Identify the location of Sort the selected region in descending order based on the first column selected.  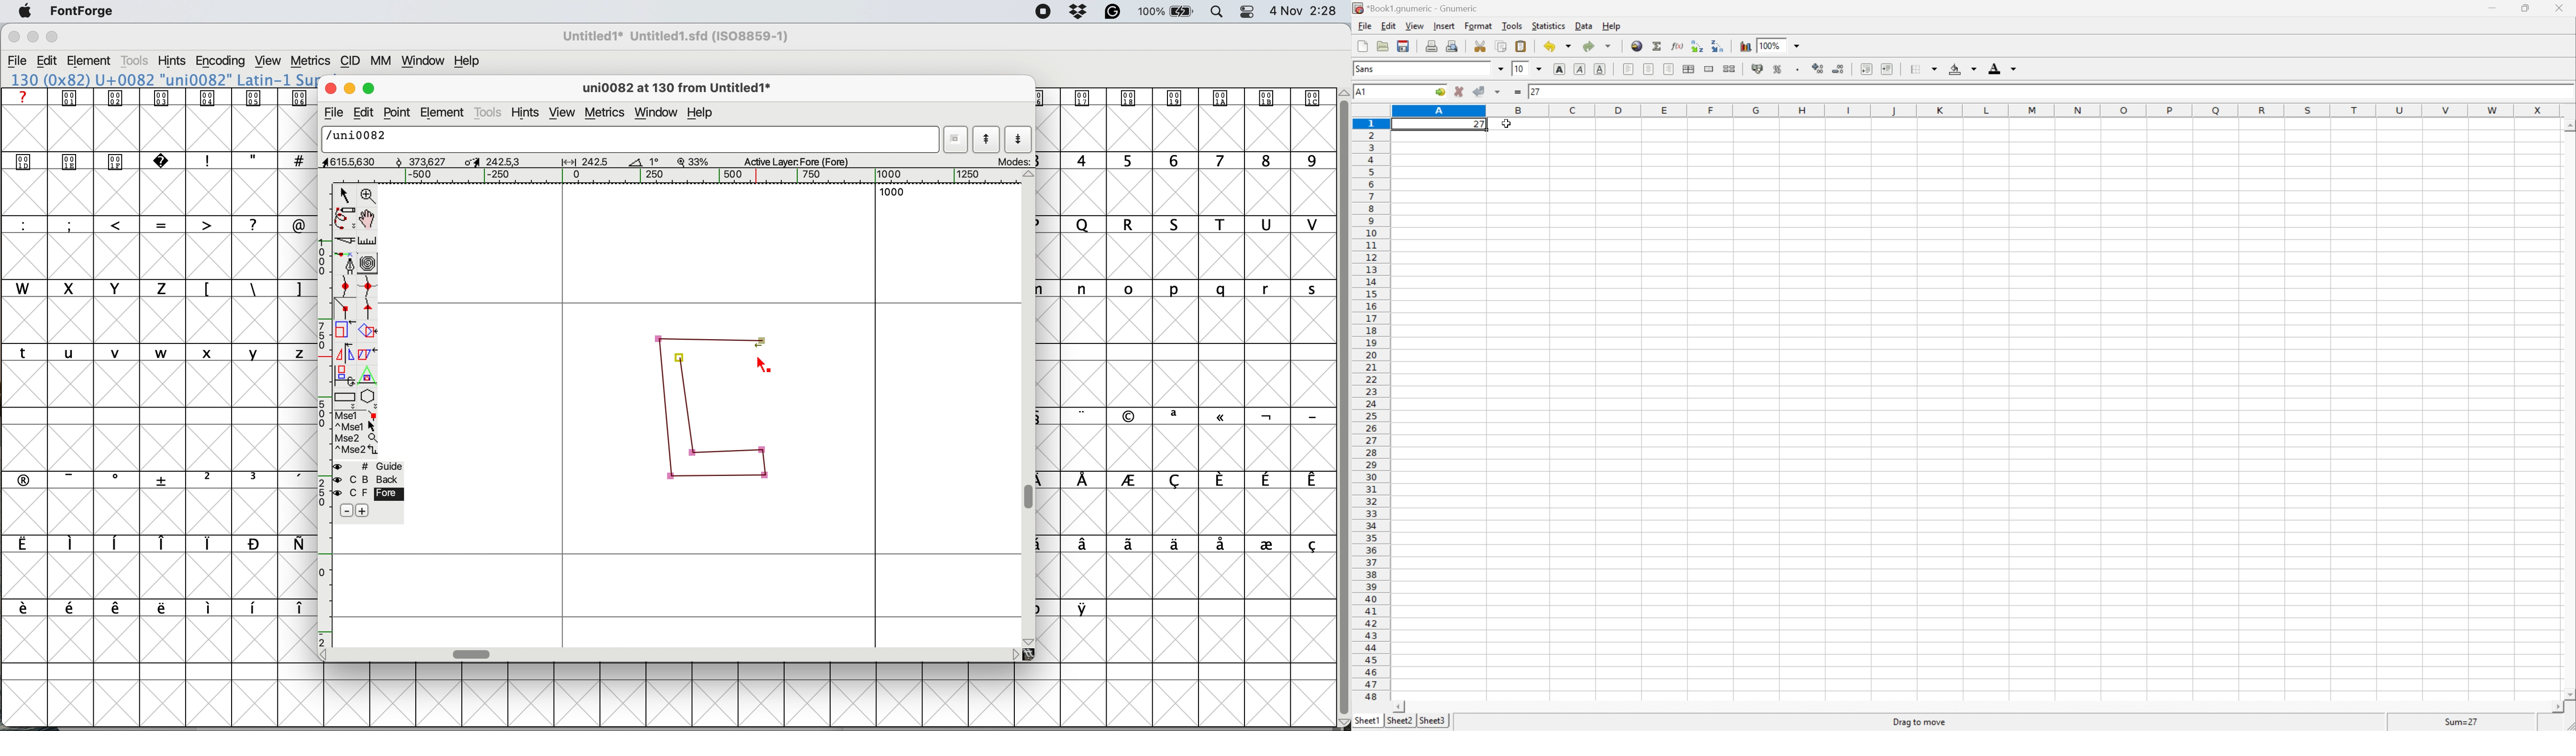
(1722, 46).